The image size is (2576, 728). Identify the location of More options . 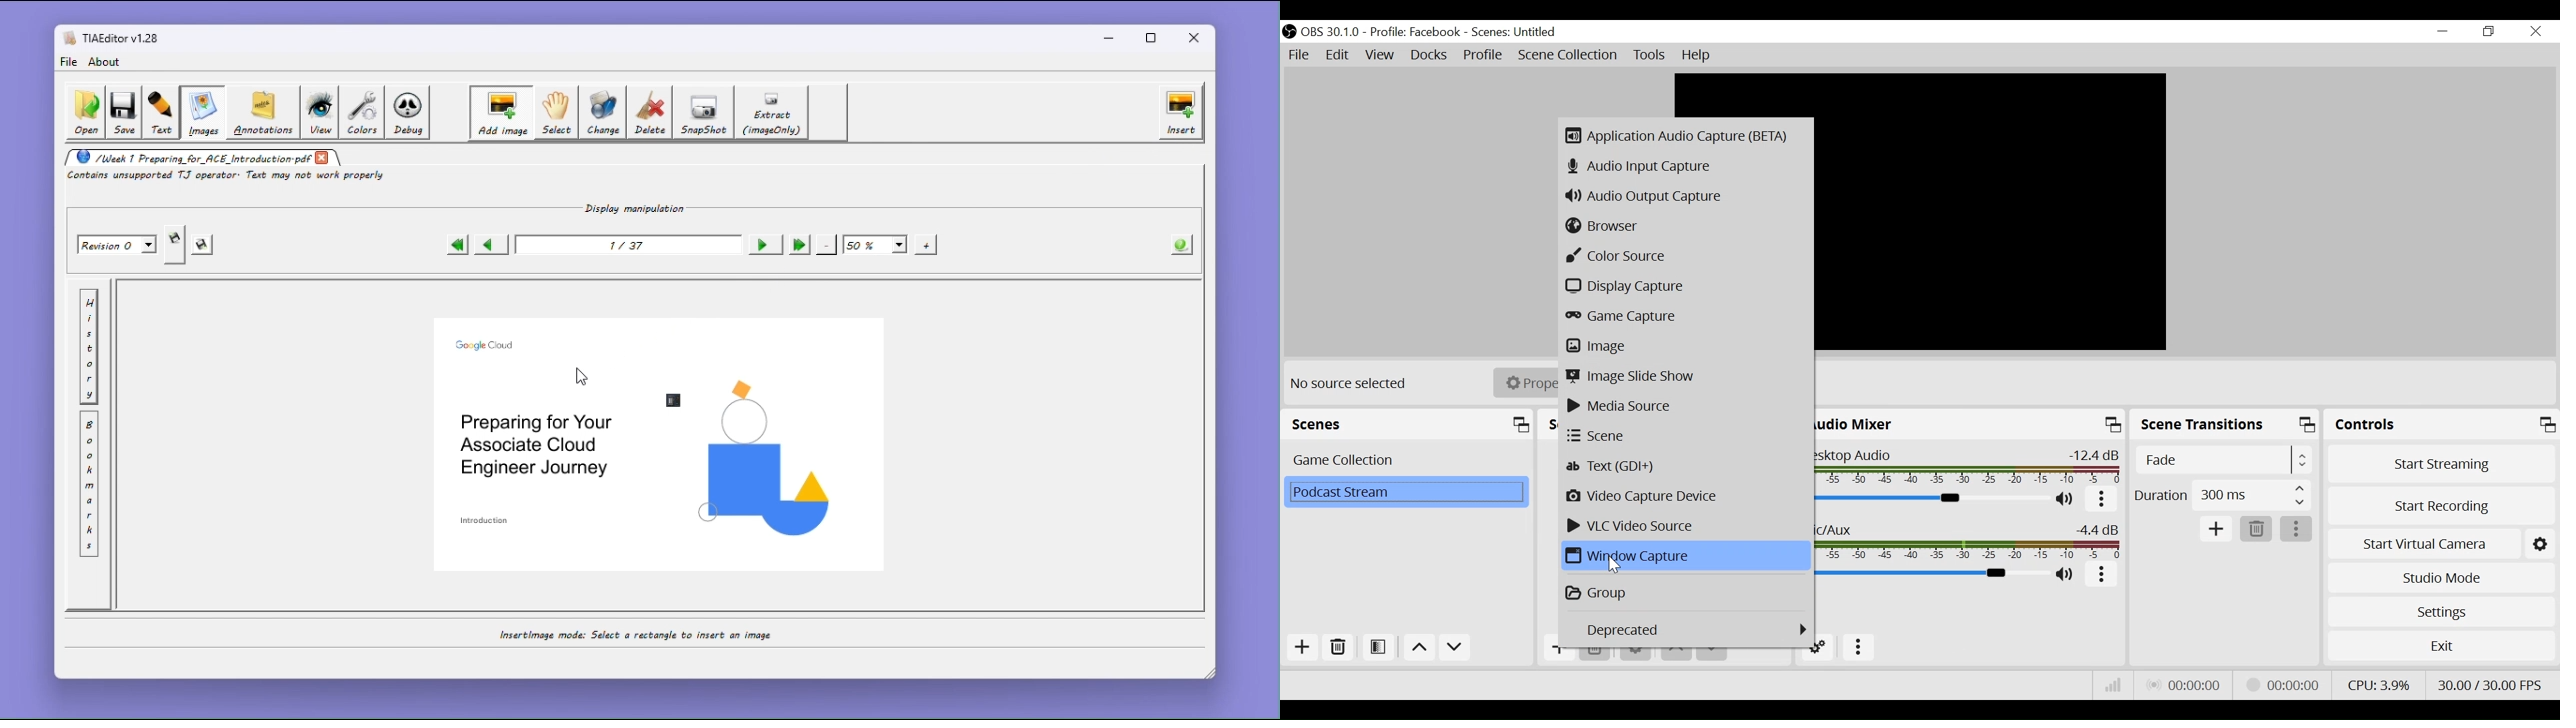
(2101, 502).